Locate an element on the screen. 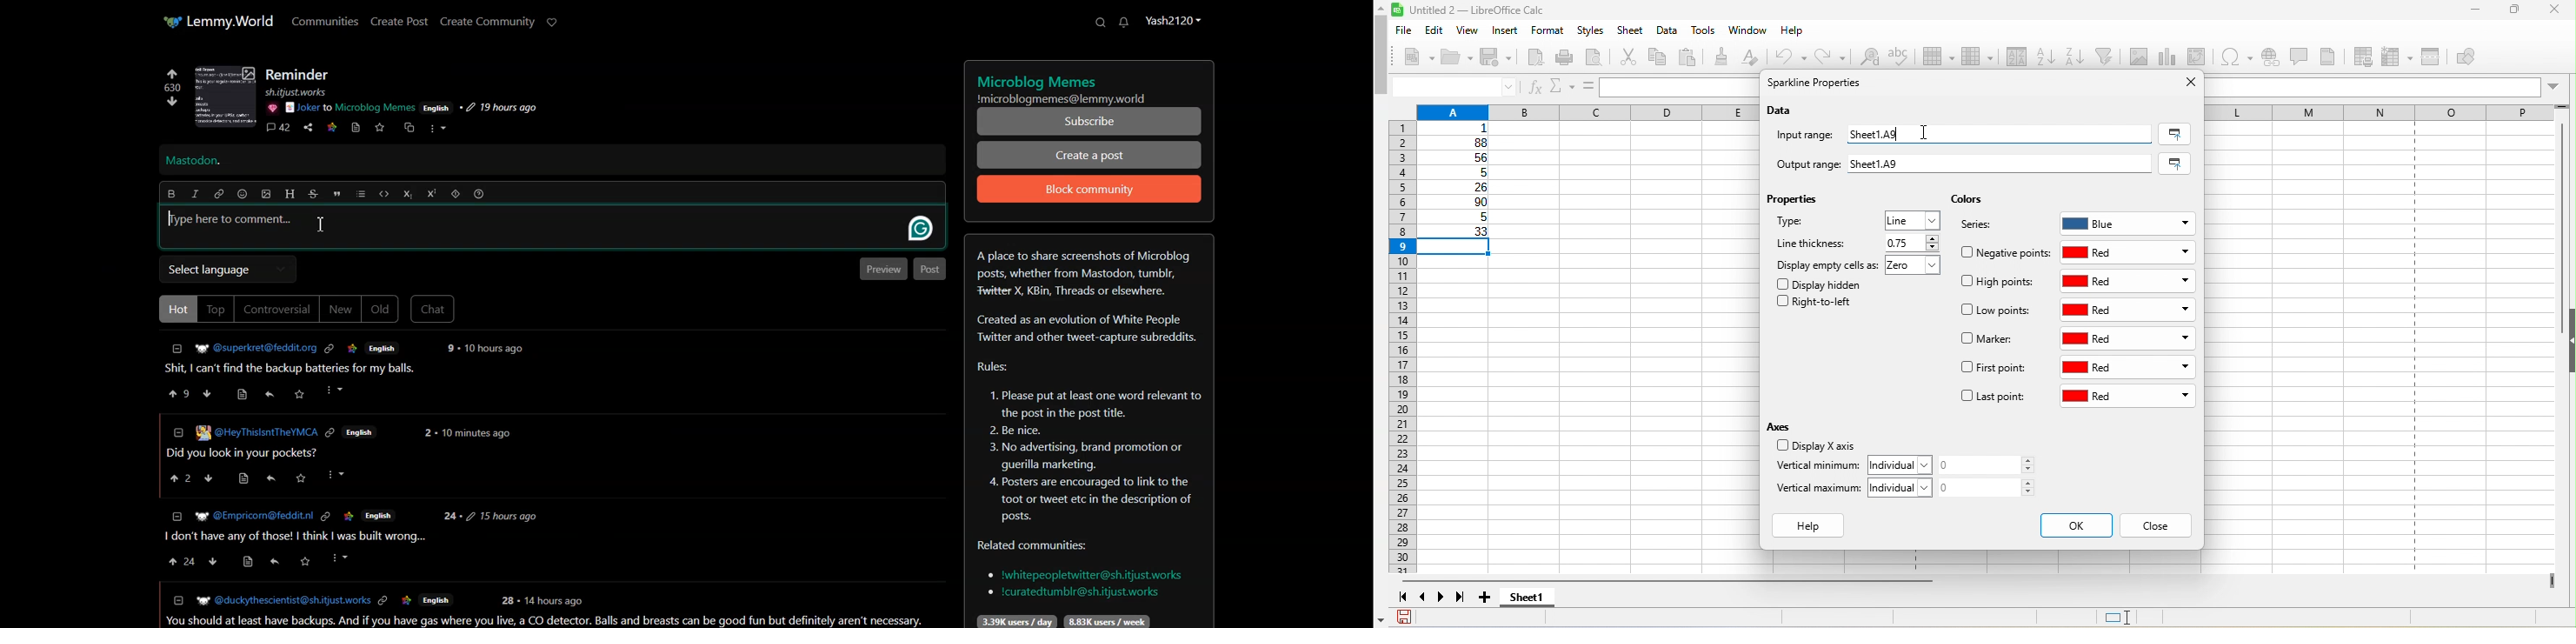   is located at coordinates (304, 92).